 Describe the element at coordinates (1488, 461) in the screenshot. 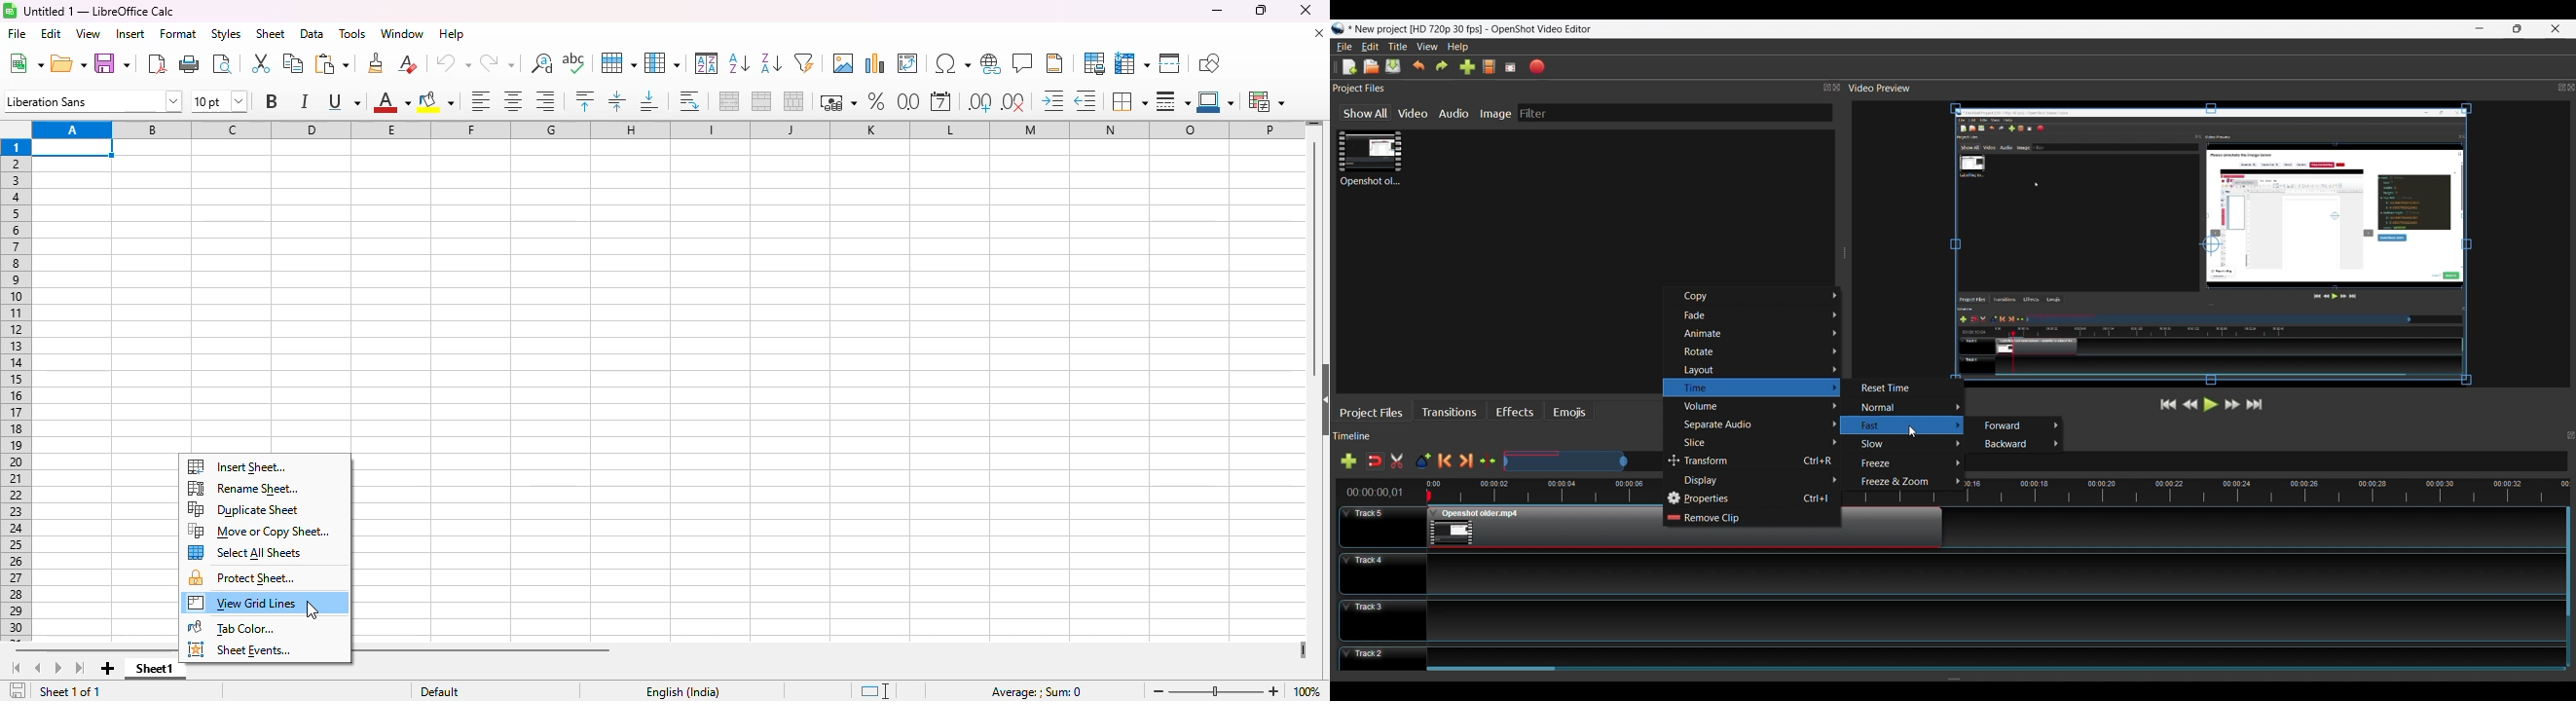

I see `Center te timeline at the playhead` at that location.